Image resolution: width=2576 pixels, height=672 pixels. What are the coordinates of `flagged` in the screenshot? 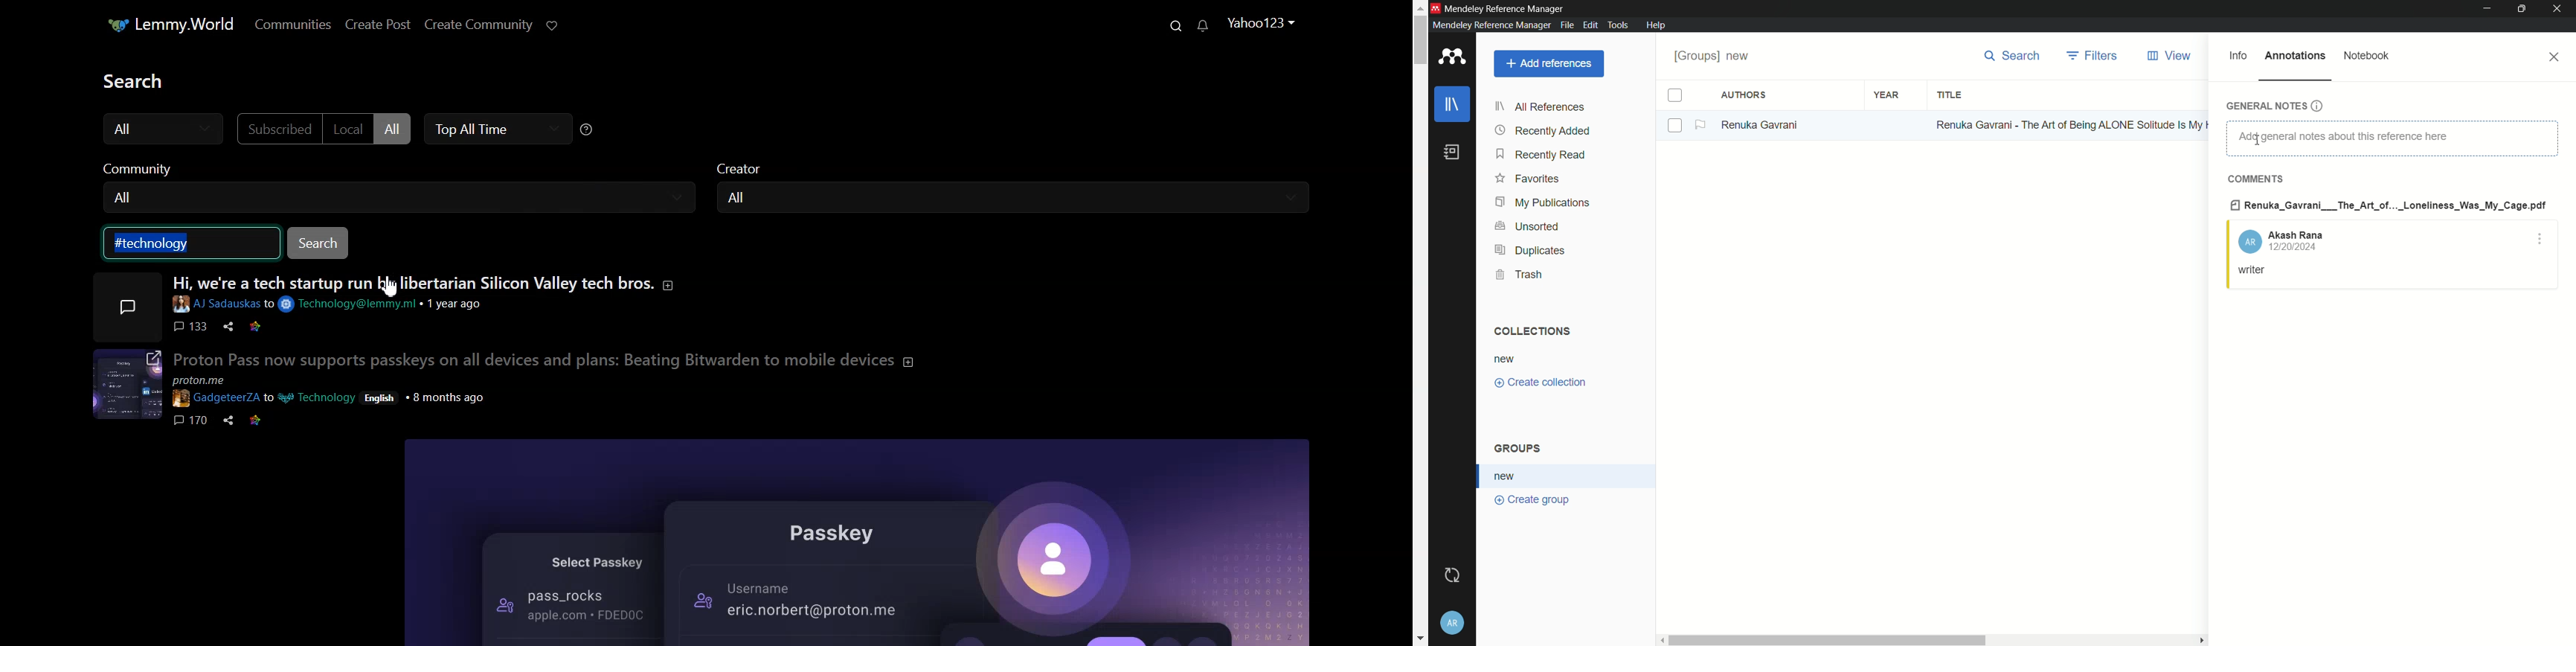 It's located at (1701, 125).